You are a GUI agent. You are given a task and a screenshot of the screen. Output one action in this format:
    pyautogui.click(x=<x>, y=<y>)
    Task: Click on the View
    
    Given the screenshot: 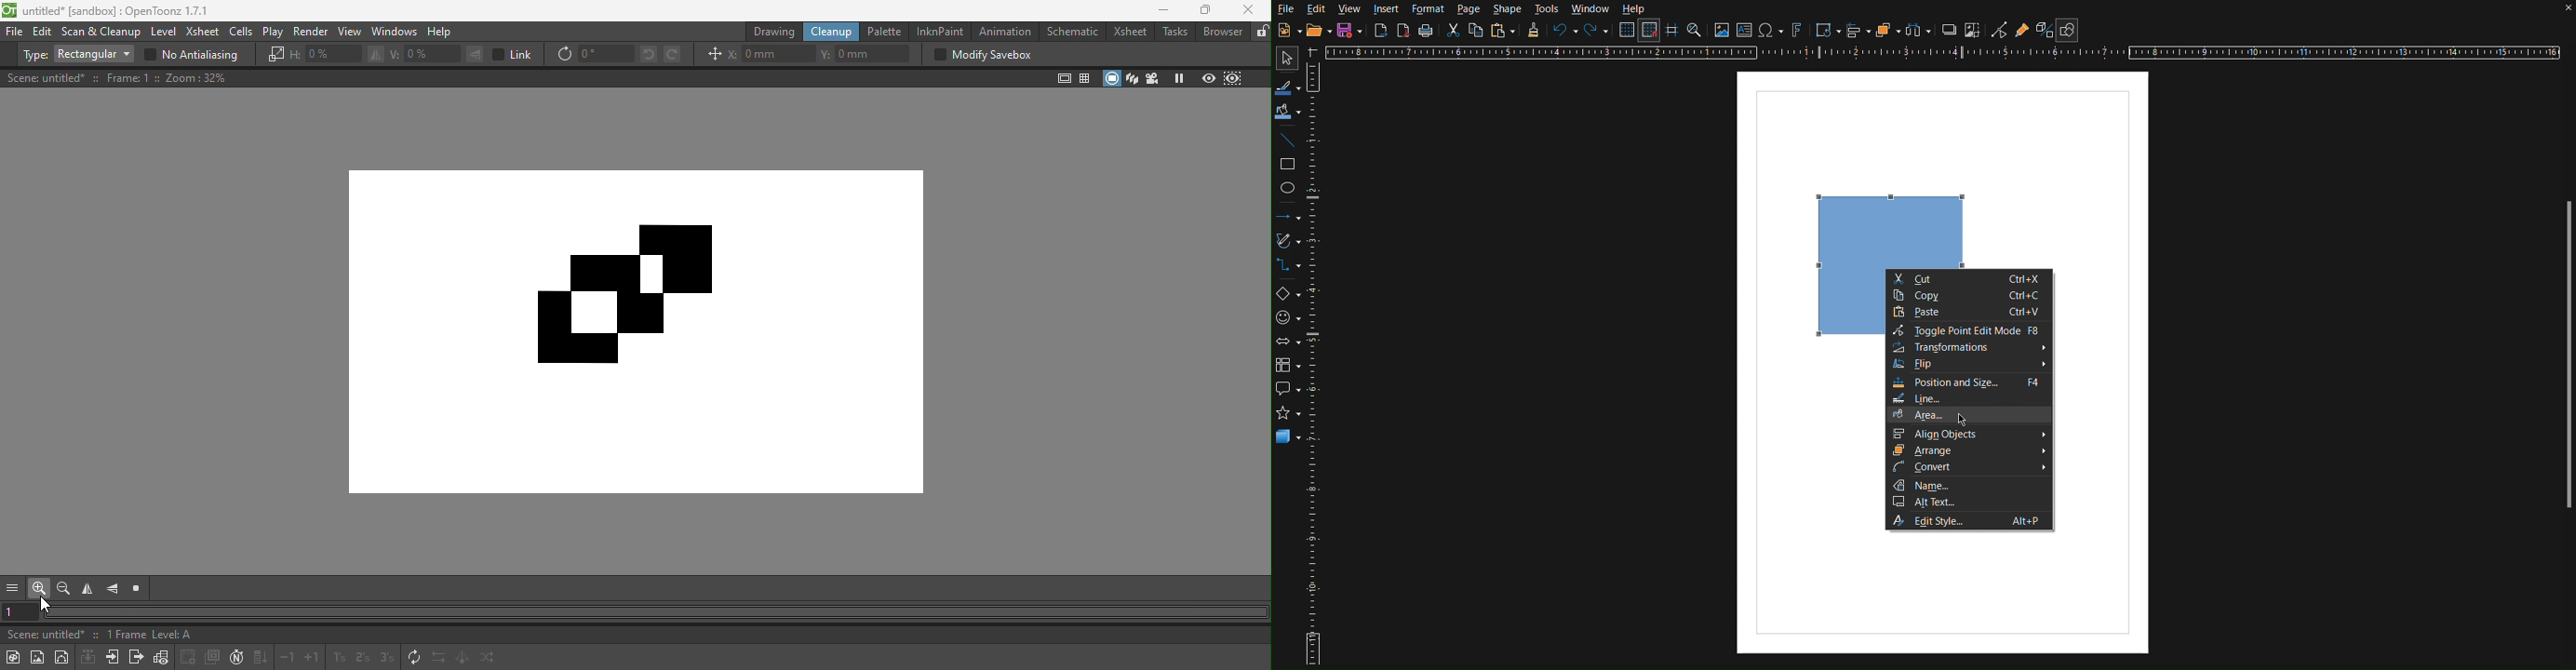 What is the action you would take?
    pyautogui.click(x=351, y=32)
    